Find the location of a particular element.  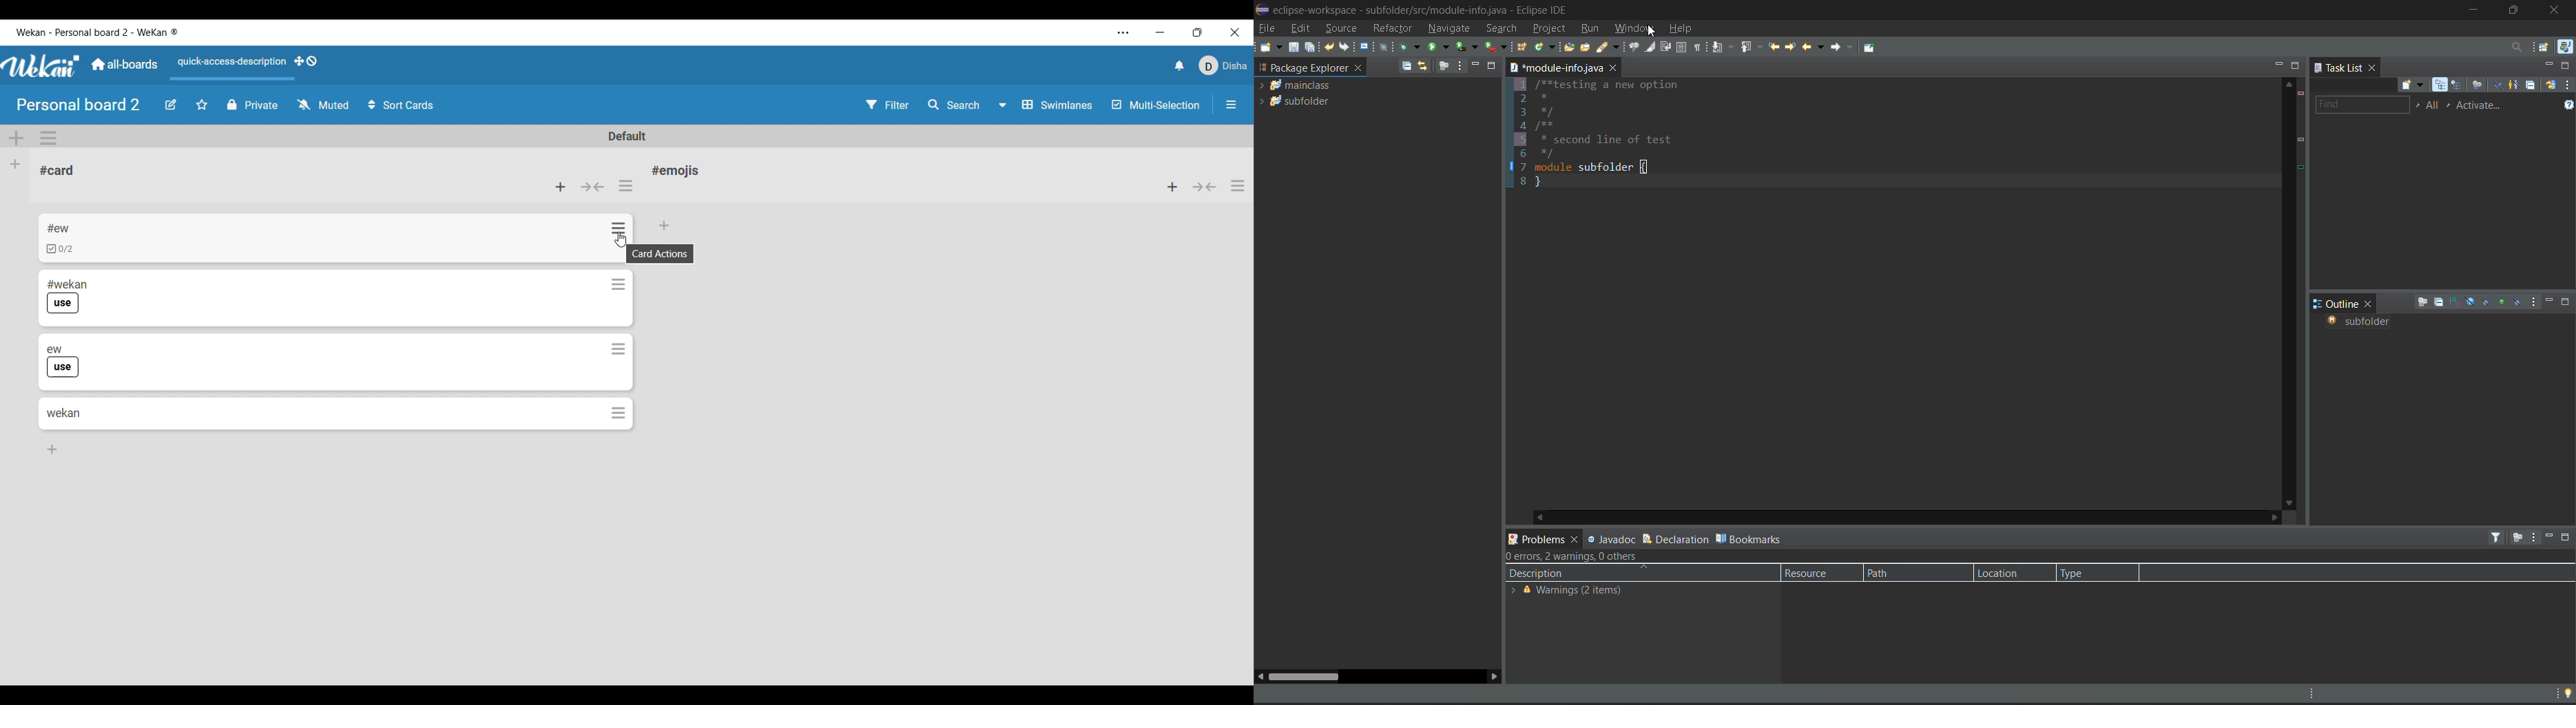

List actions is located at coordinates (1238, 185).